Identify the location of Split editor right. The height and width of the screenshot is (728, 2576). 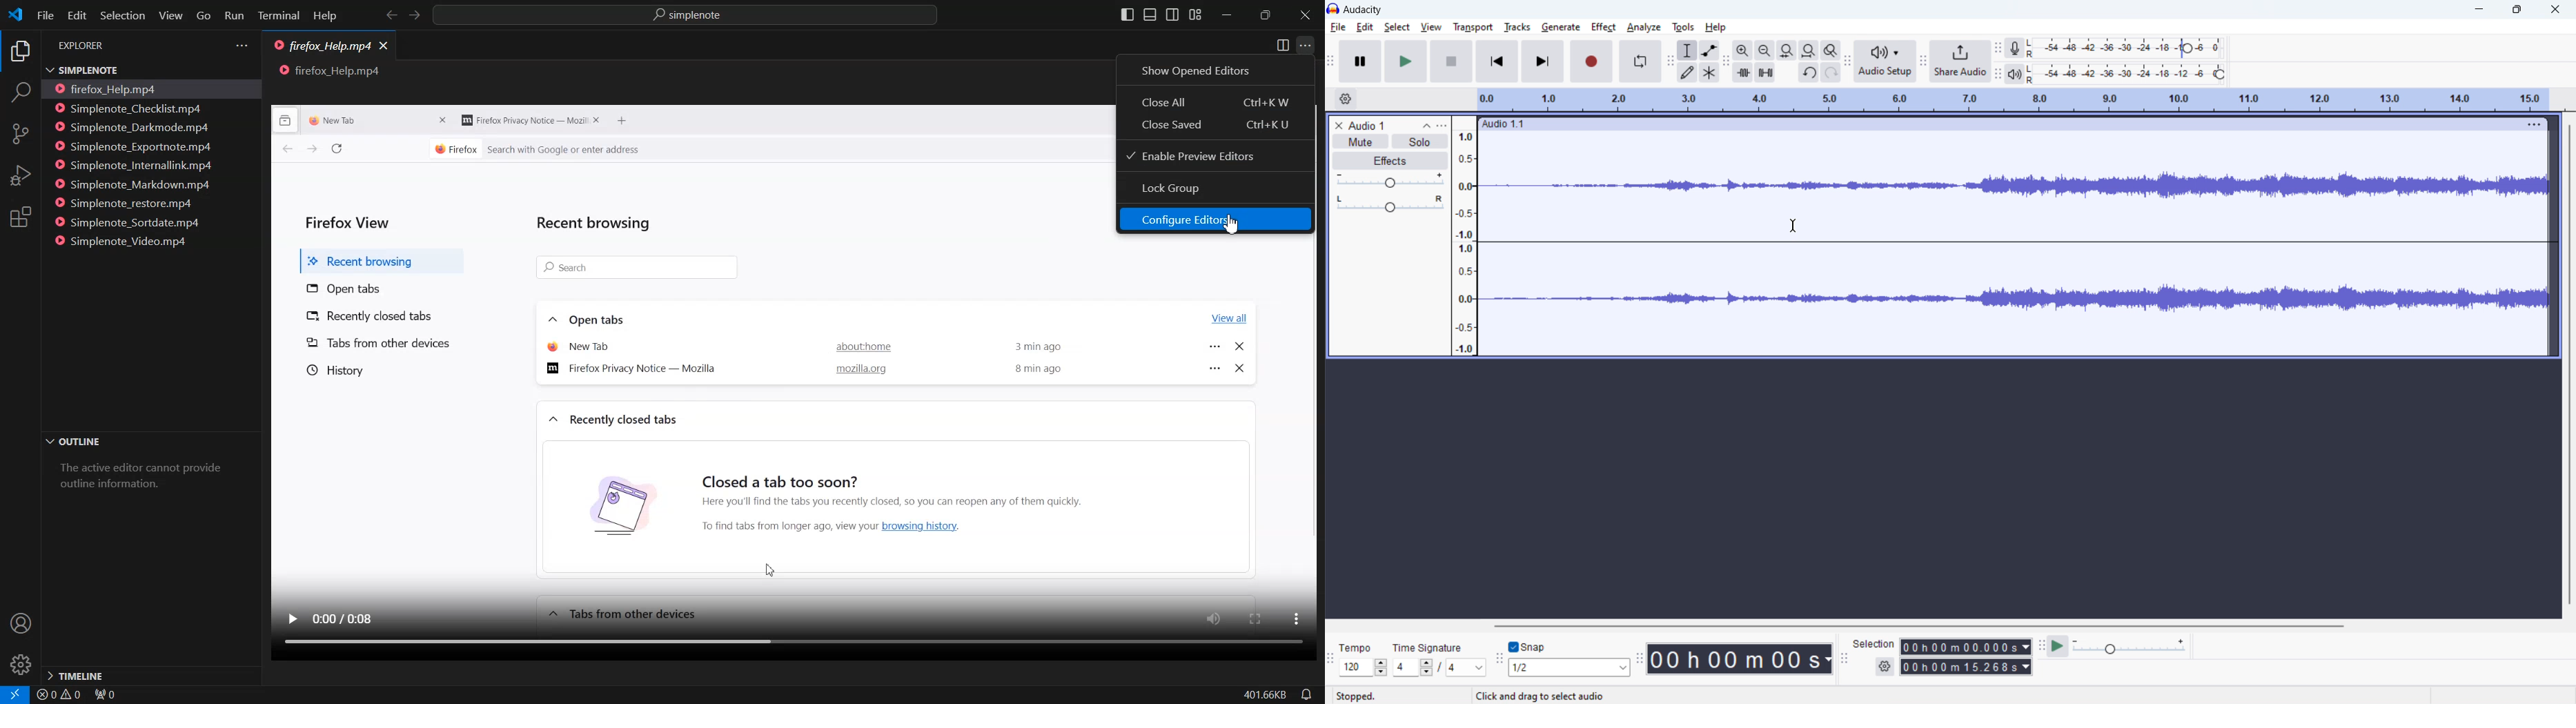
(1283, 46).